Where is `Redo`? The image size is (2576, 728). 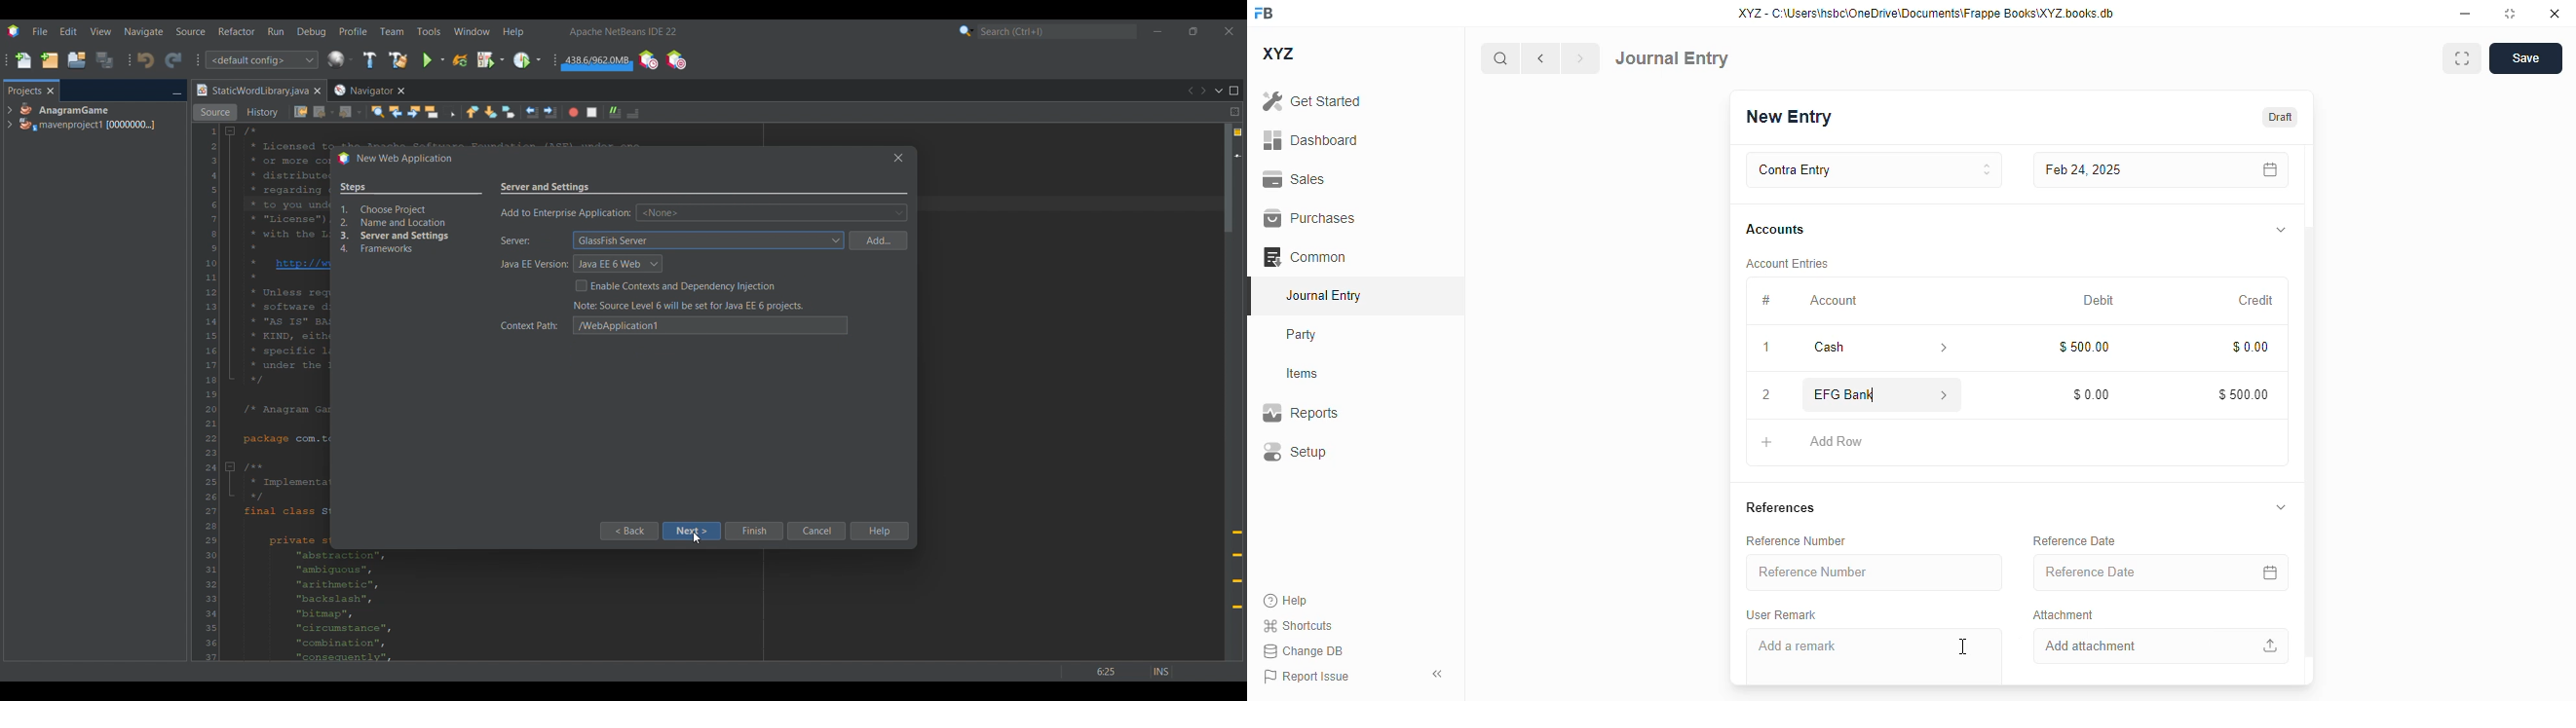
Redo is located at coordinates (173, 60).